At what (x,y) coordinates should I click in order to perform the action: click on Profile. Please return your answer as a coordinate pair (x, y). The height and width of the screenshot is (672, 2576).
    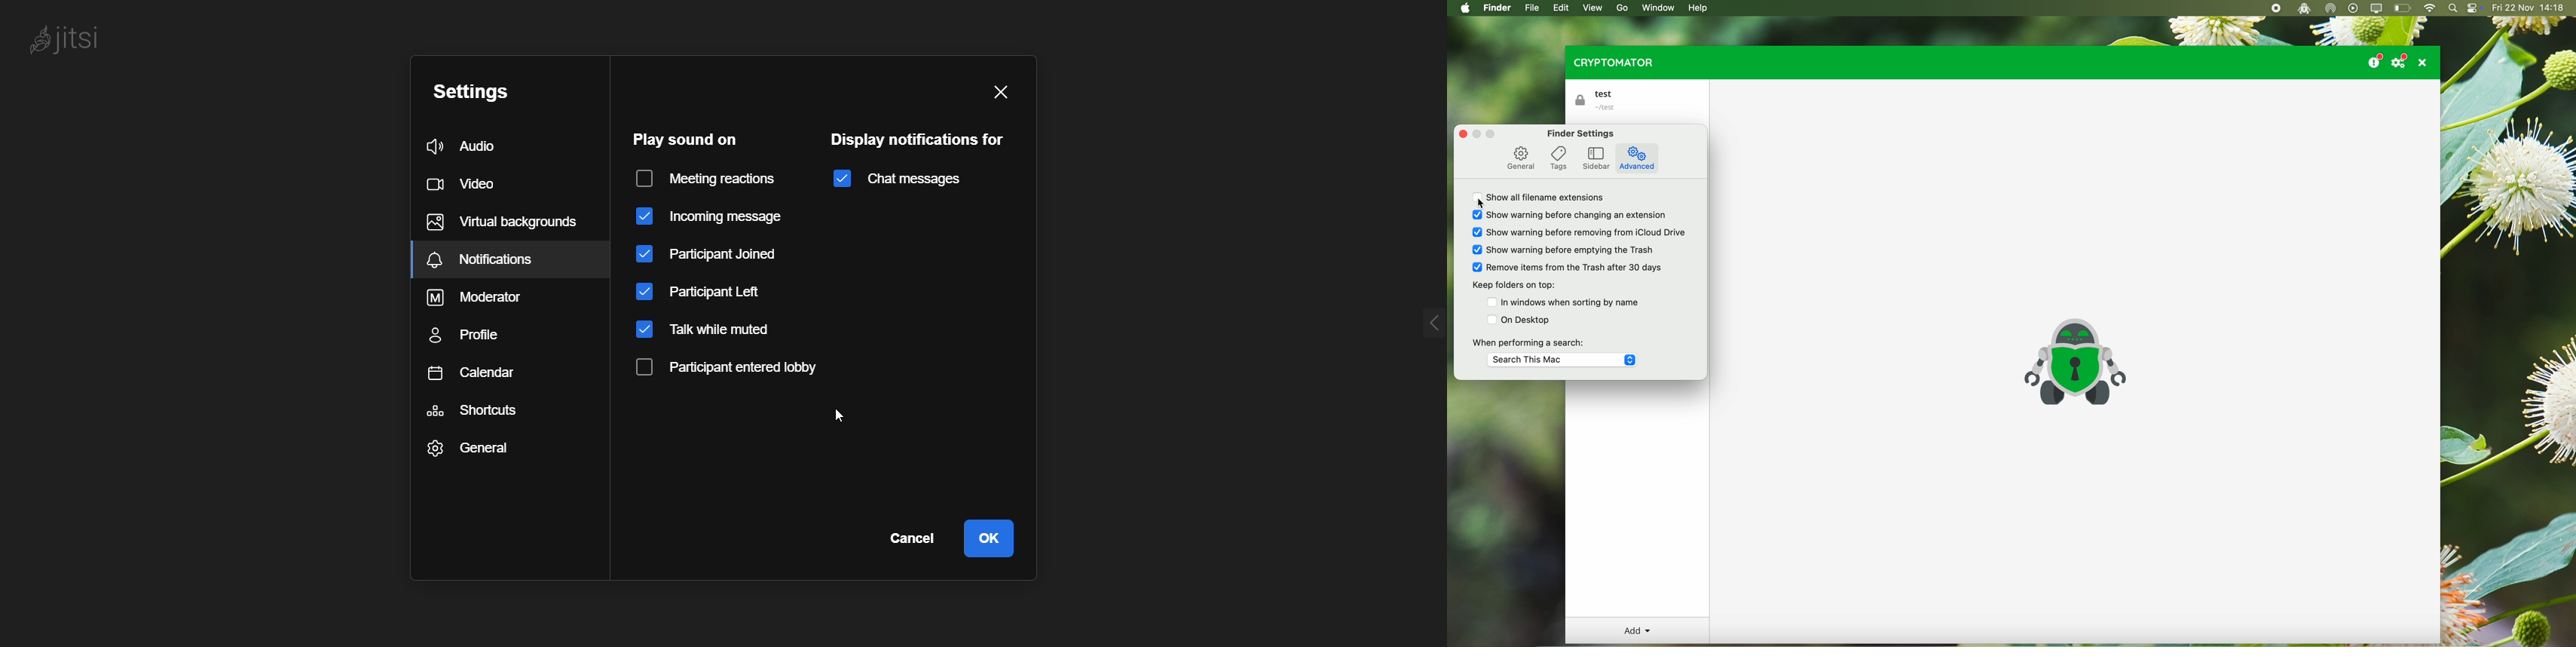
    Looking at the image, I should click on (477, 333).